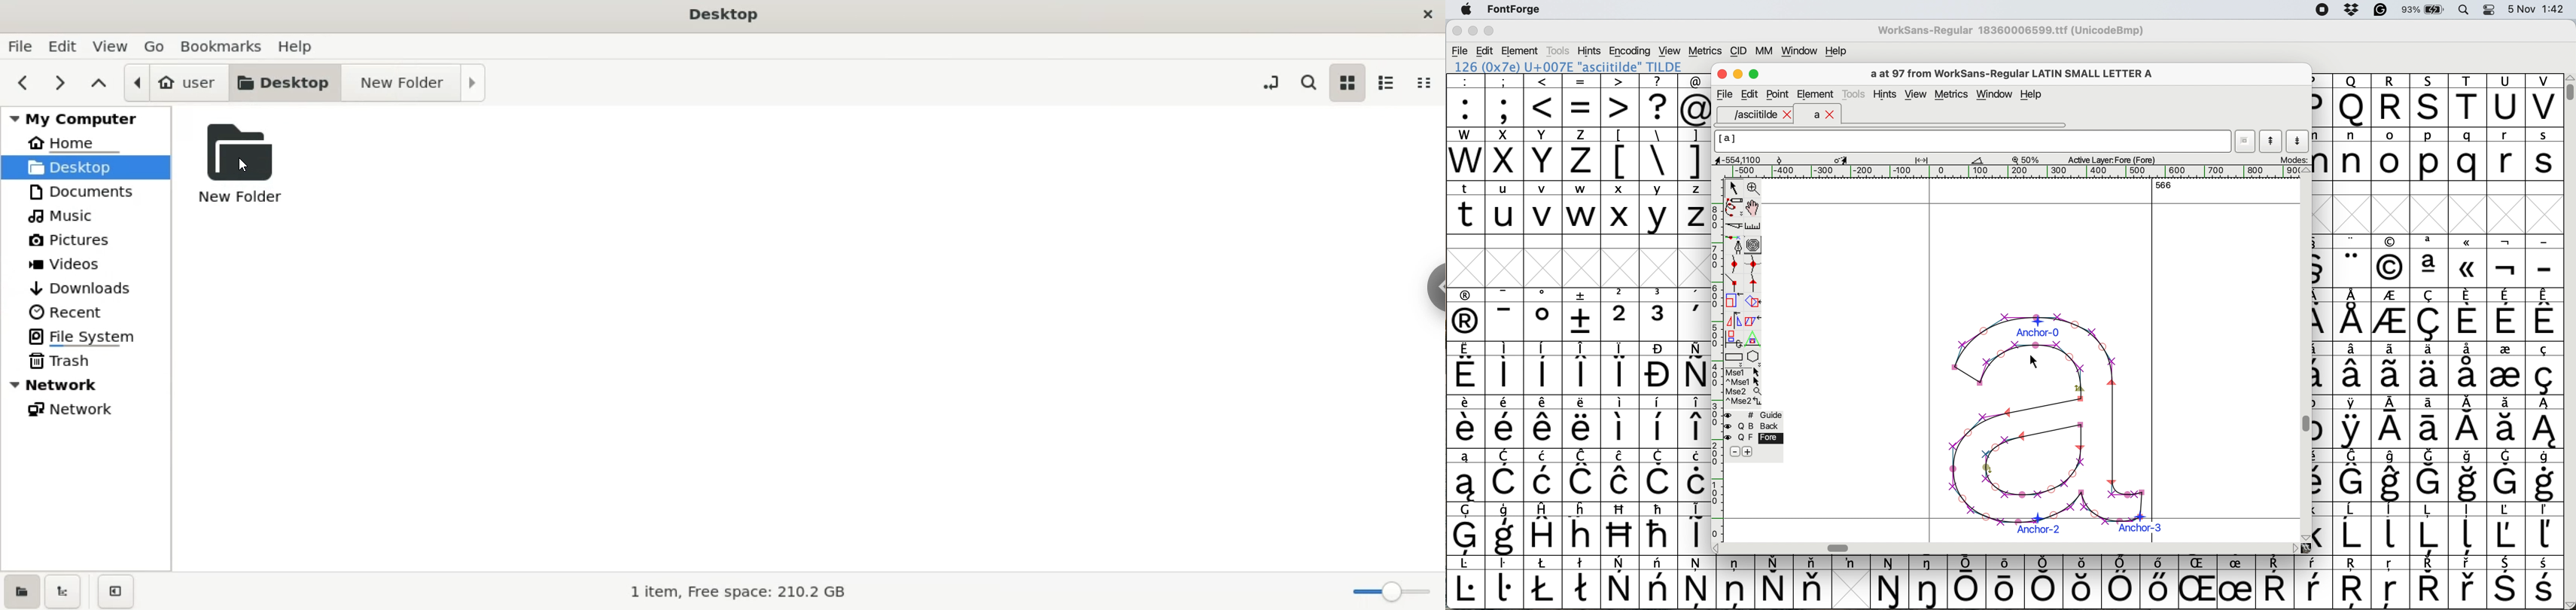 The width and height of the screenshot is (2576, 616). I want to click on U, so click(2506, 101).